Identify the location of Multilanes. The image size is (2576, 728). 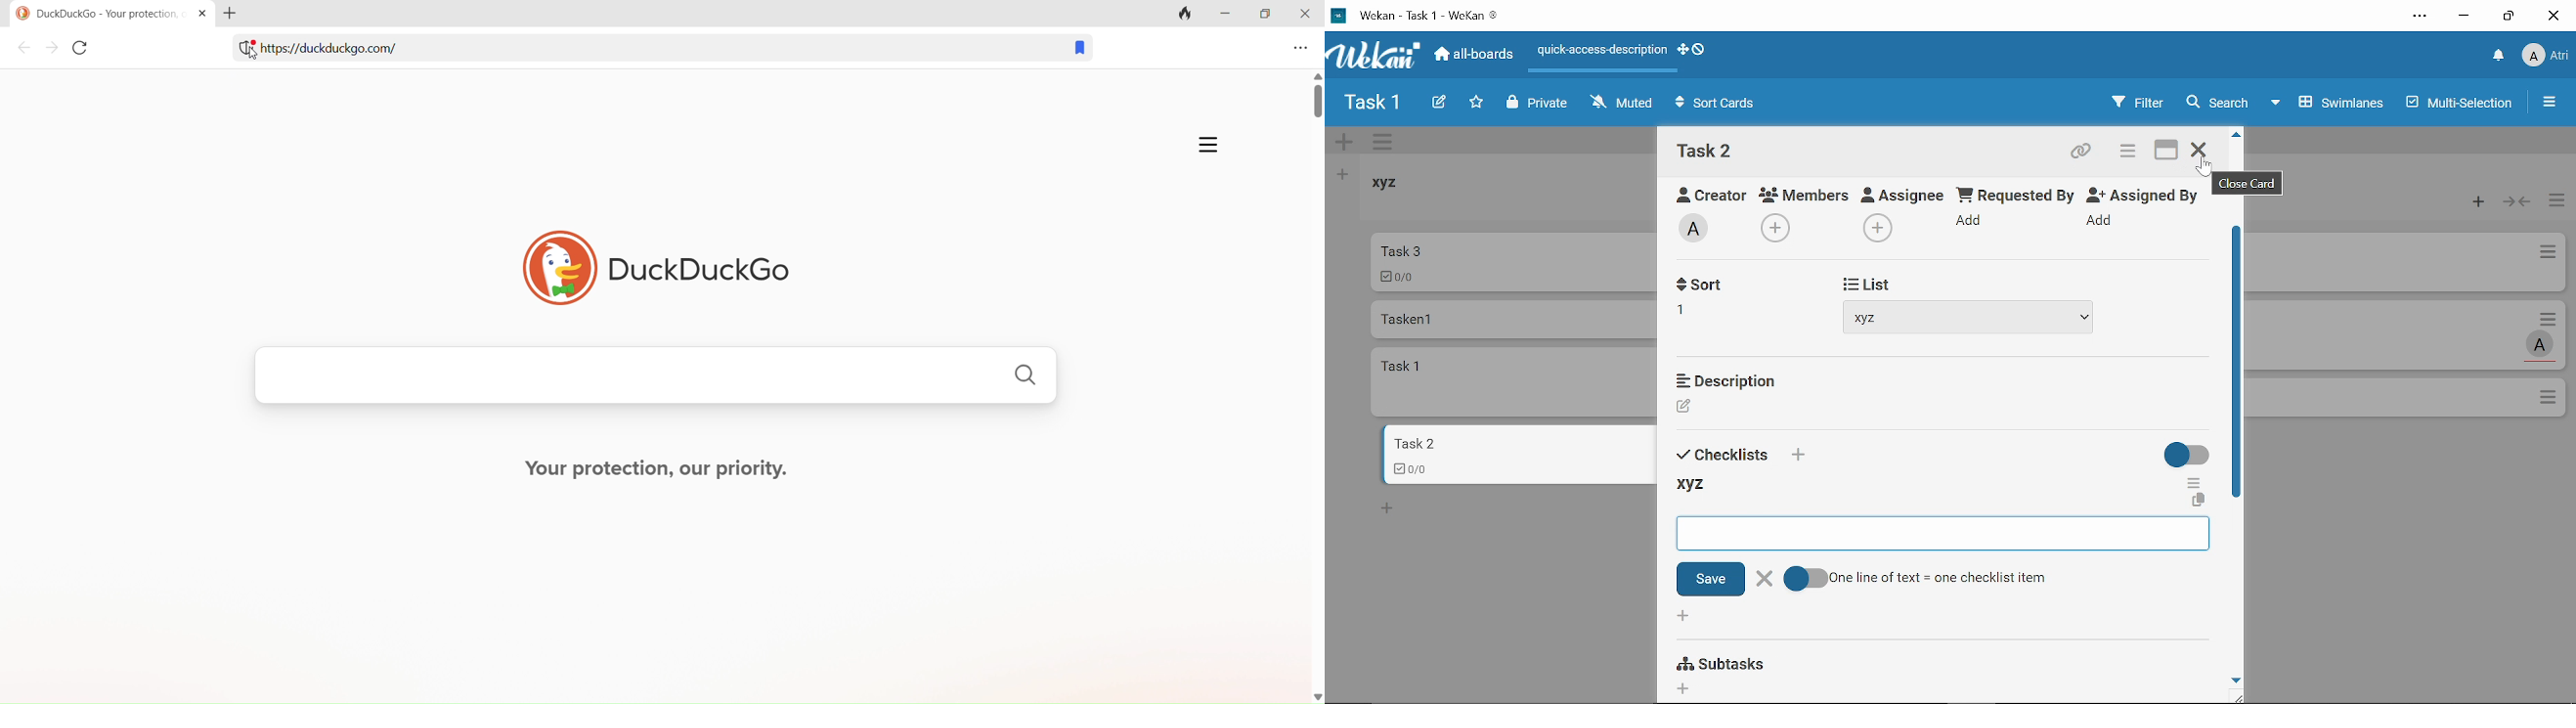
(2462, 105).